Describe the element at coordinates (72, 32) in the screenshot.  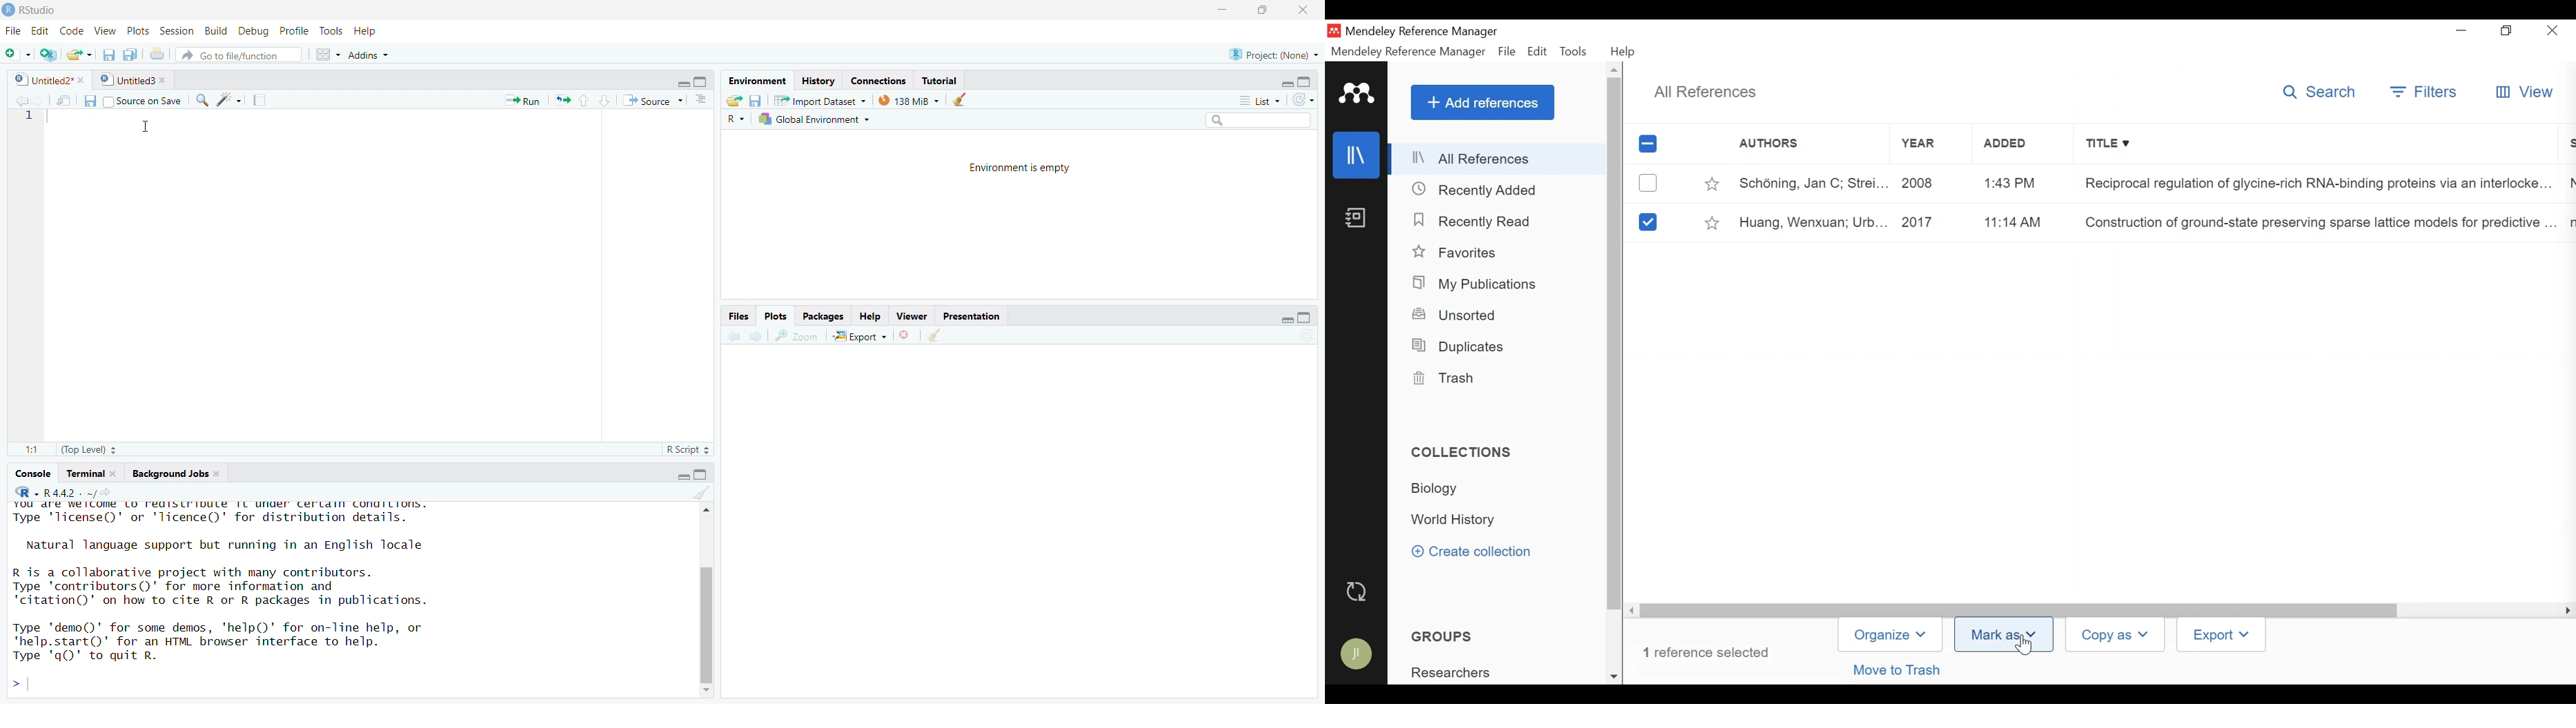
I see `Code` at that location.